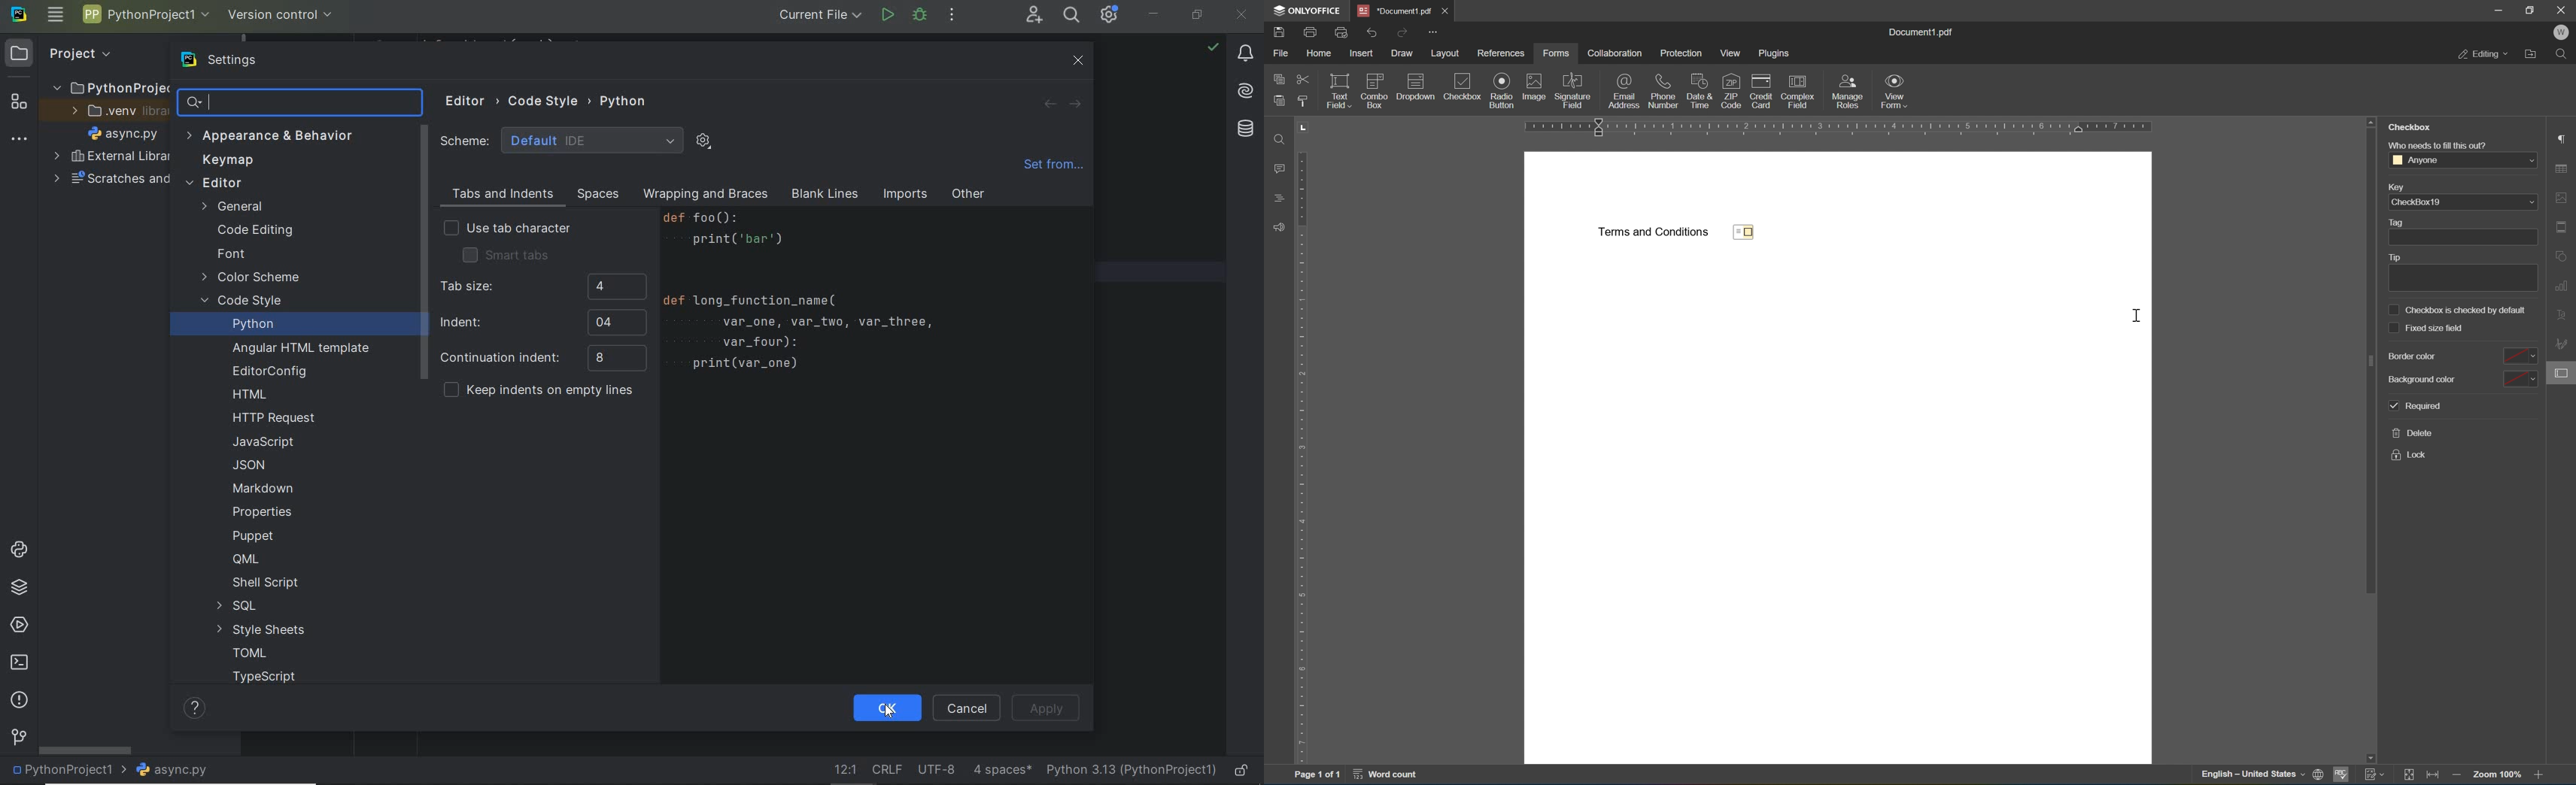  Describe the element at coordinates (2416, 407) in the screenshot. I see `required` at that location.